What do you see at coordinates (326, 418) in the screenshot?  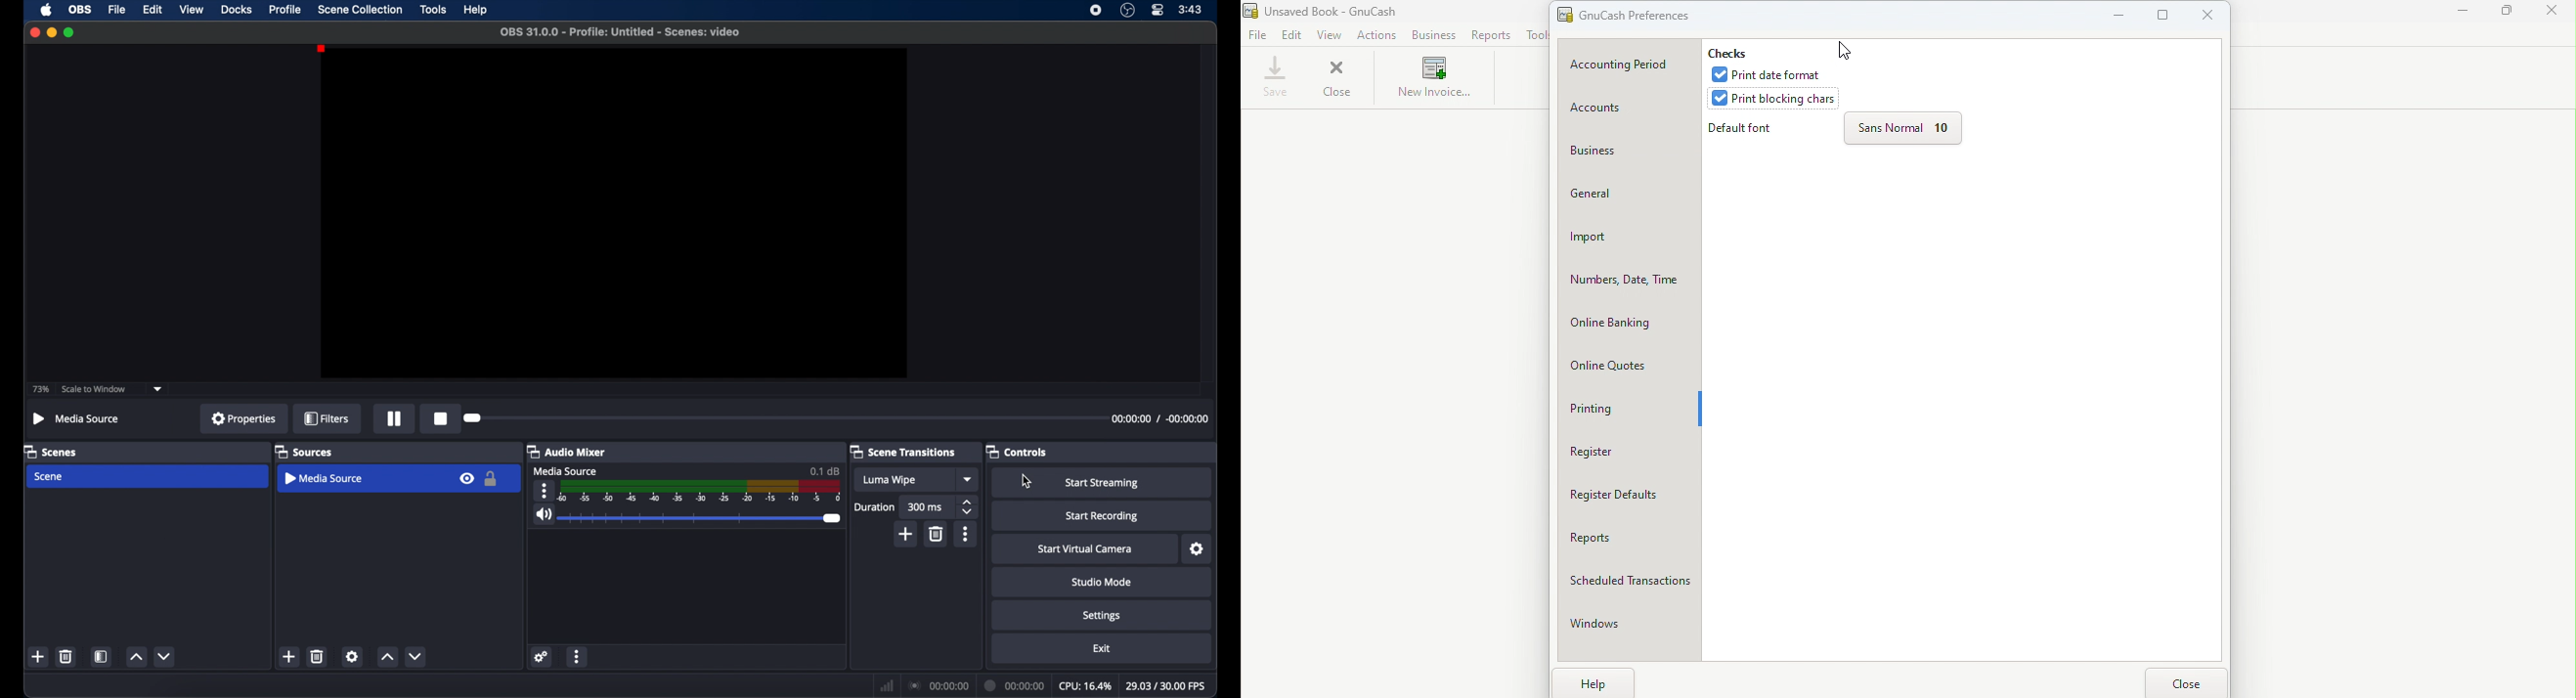 I see `filters` at bounding box center [326, 418].